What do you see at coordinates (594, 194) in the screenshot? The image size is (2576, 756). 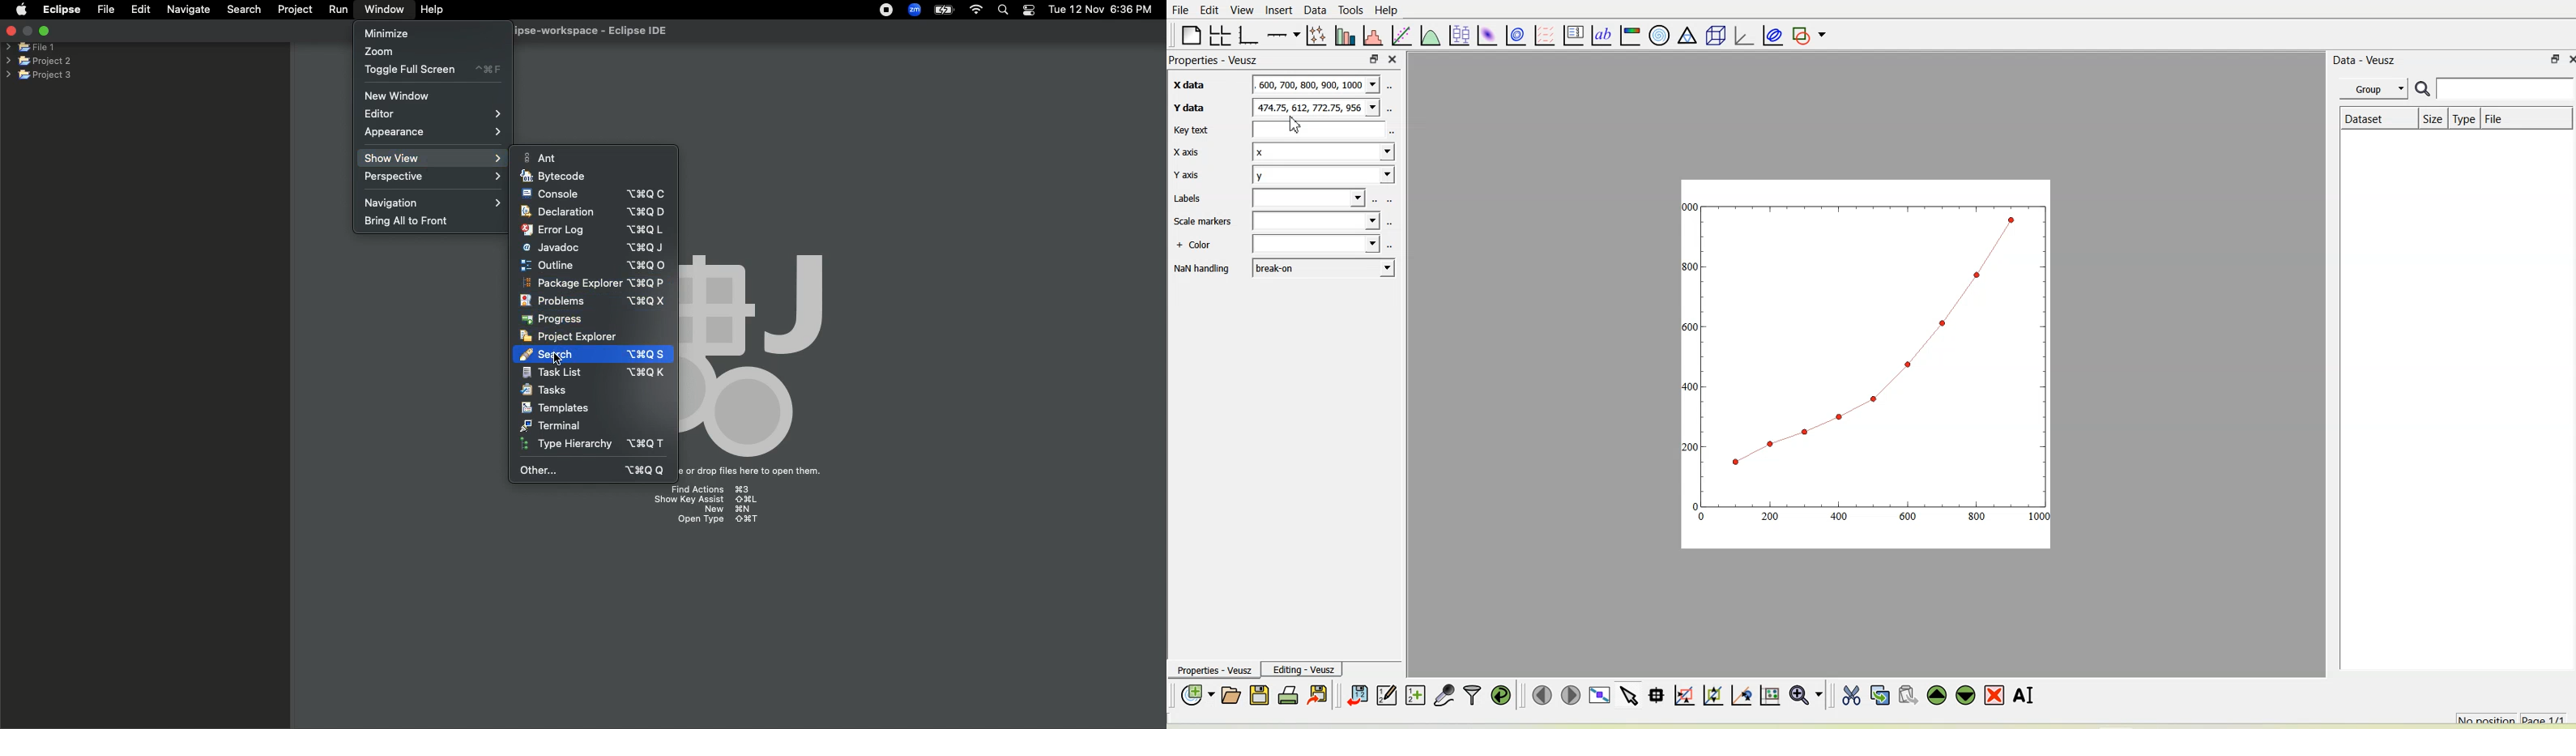 I see `Console` at bounding box center [594, 194].